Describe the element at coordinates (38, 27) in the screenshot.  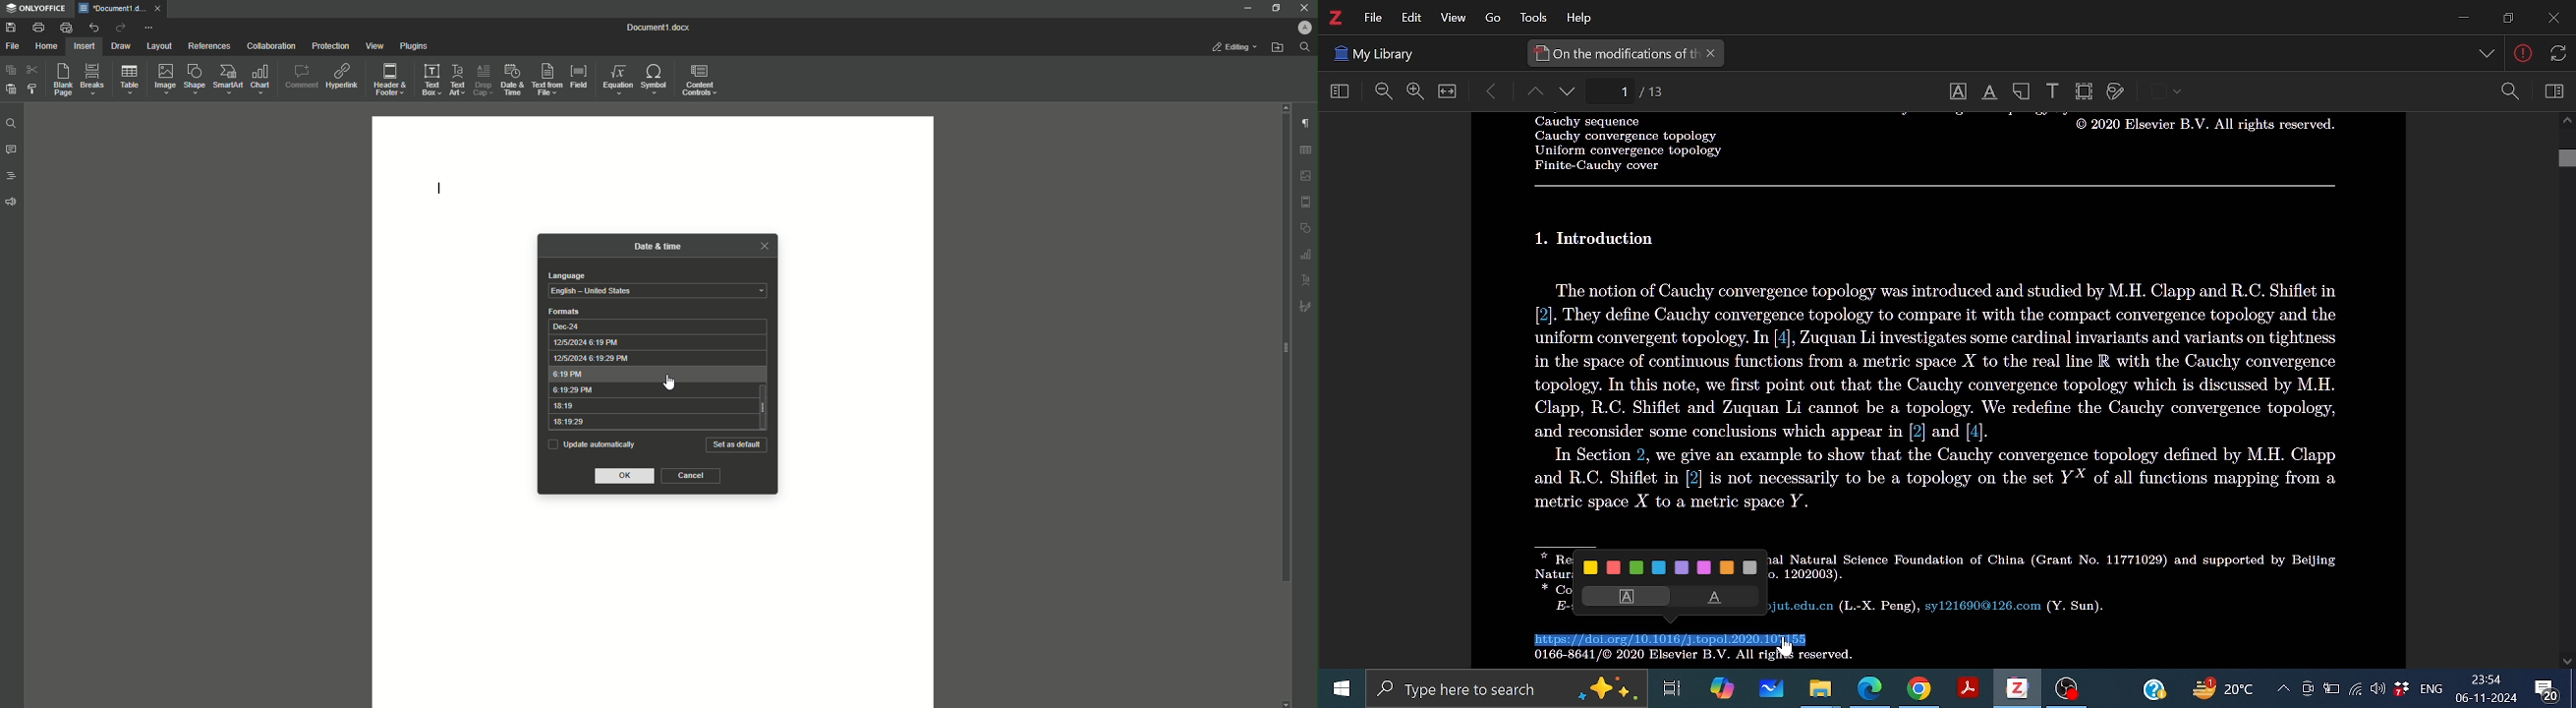
I see `Print` at that location.